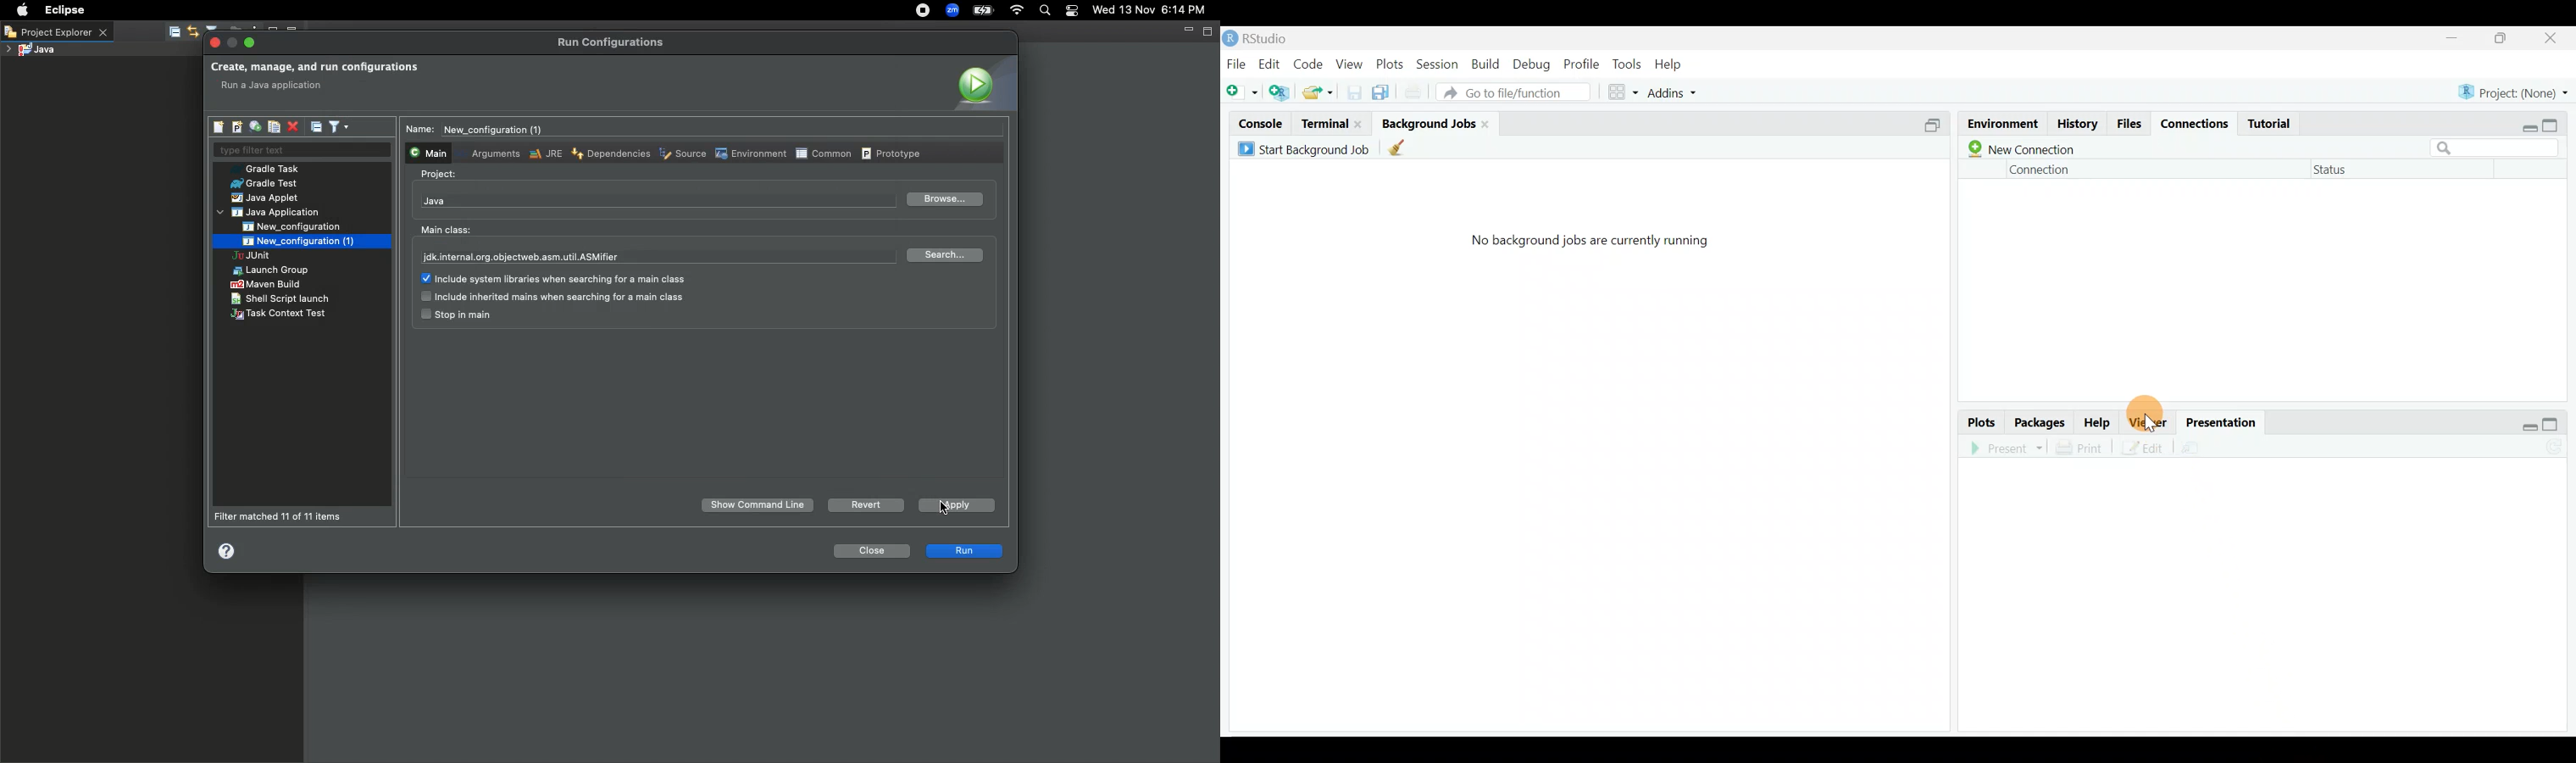 This screenshot has width=2576, height=784. What do you see at coordinates (2558, 424) in the screenshot?
I see `Maximize` at bounding box center [2558, 424].